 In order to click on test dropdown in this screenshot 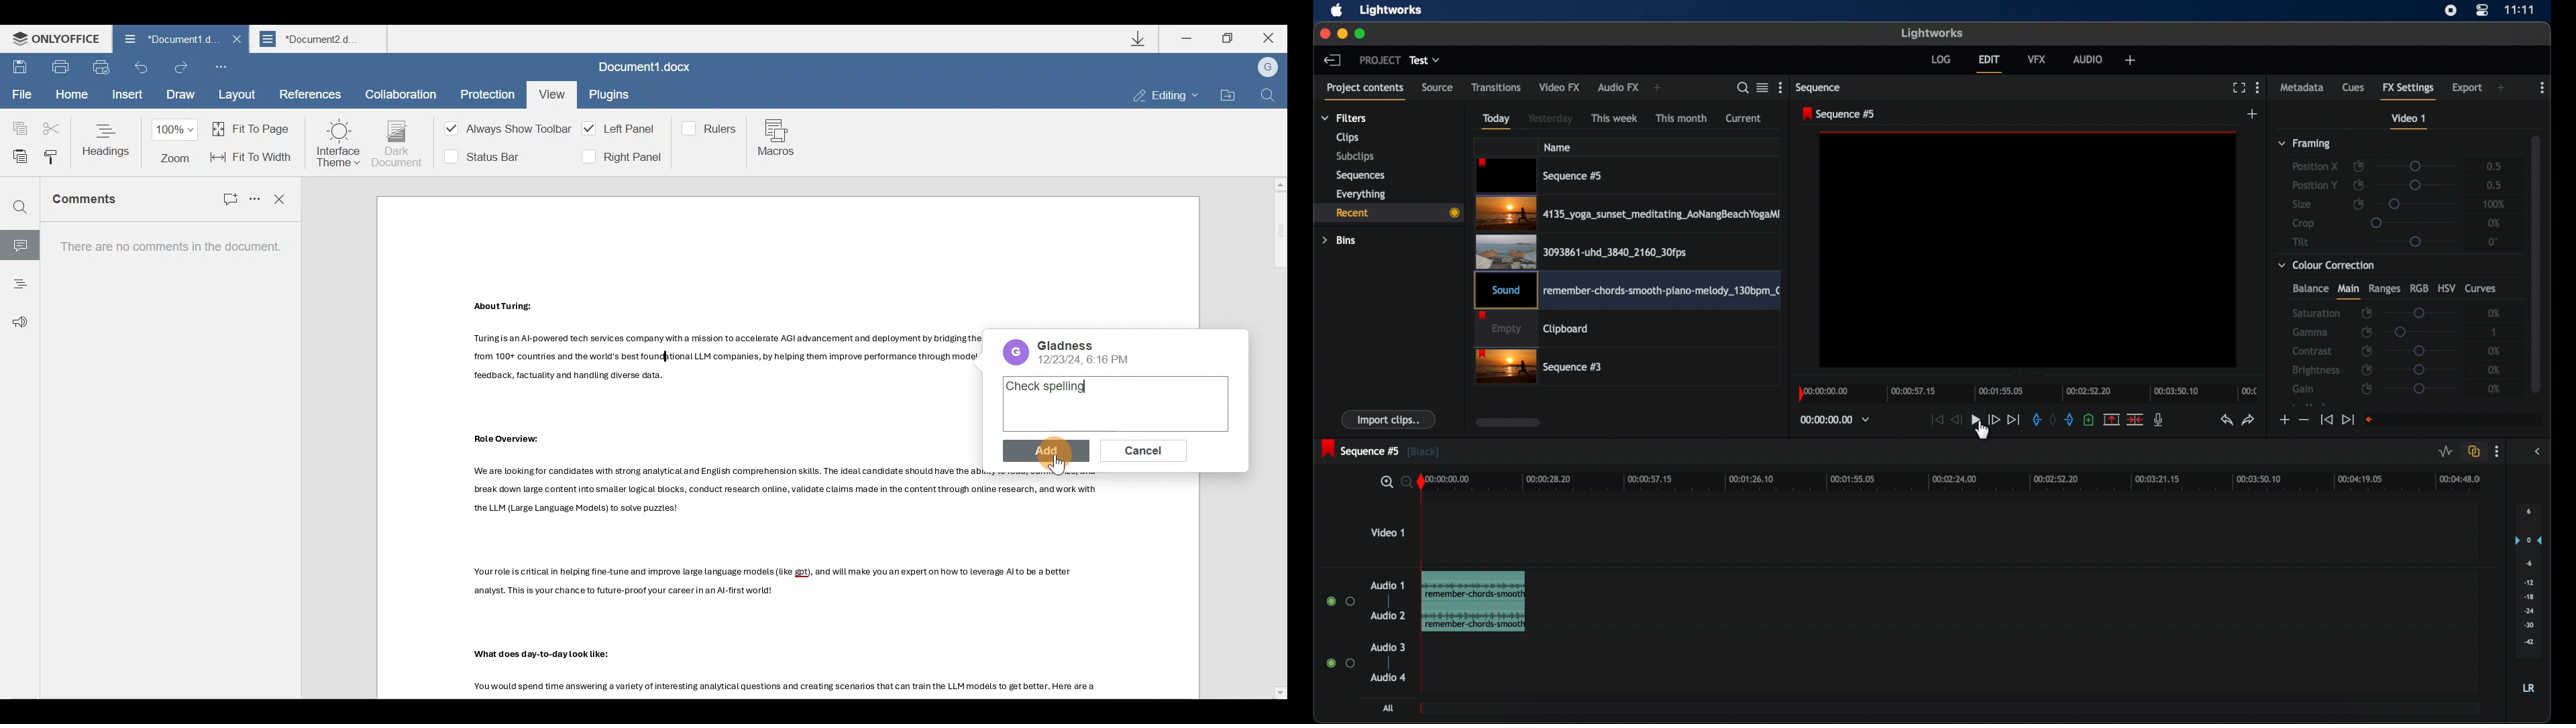, I will do `click(1425, 60)`.